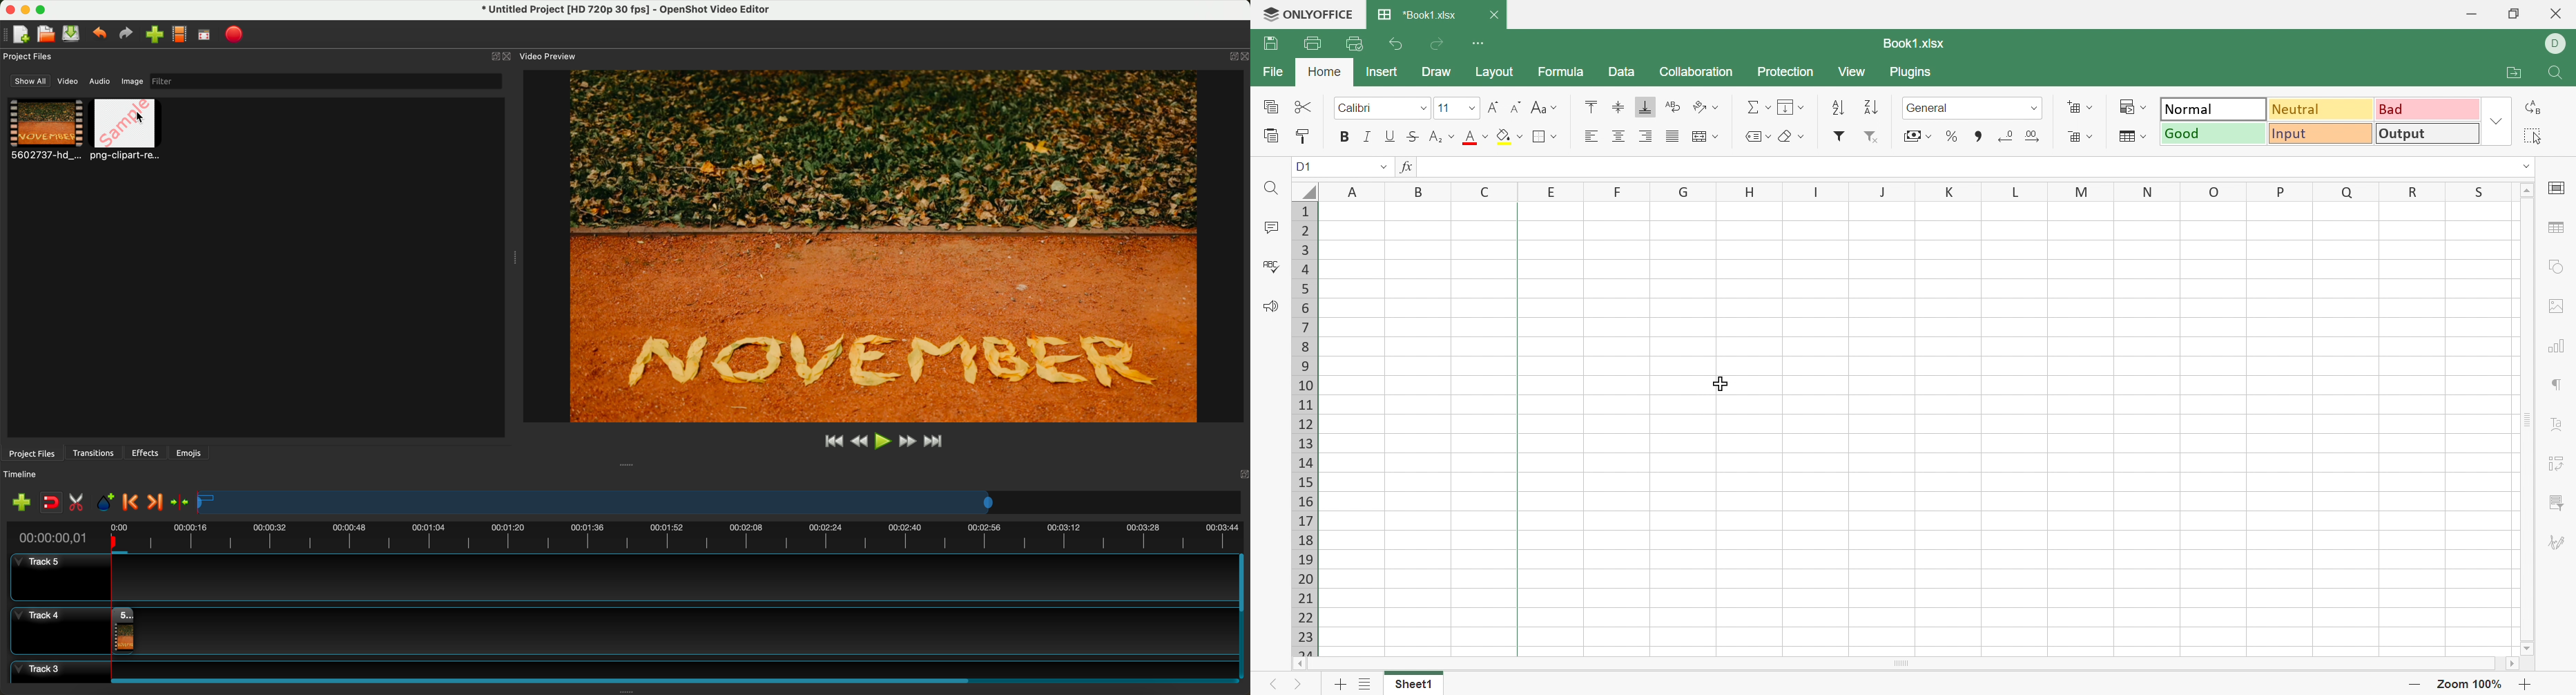 This screenshot has height=700, width=2576. What do you see at coordinates (1473, 108) in the screenshot?
I see `Drop Down` at bounding box center [1473, 108].